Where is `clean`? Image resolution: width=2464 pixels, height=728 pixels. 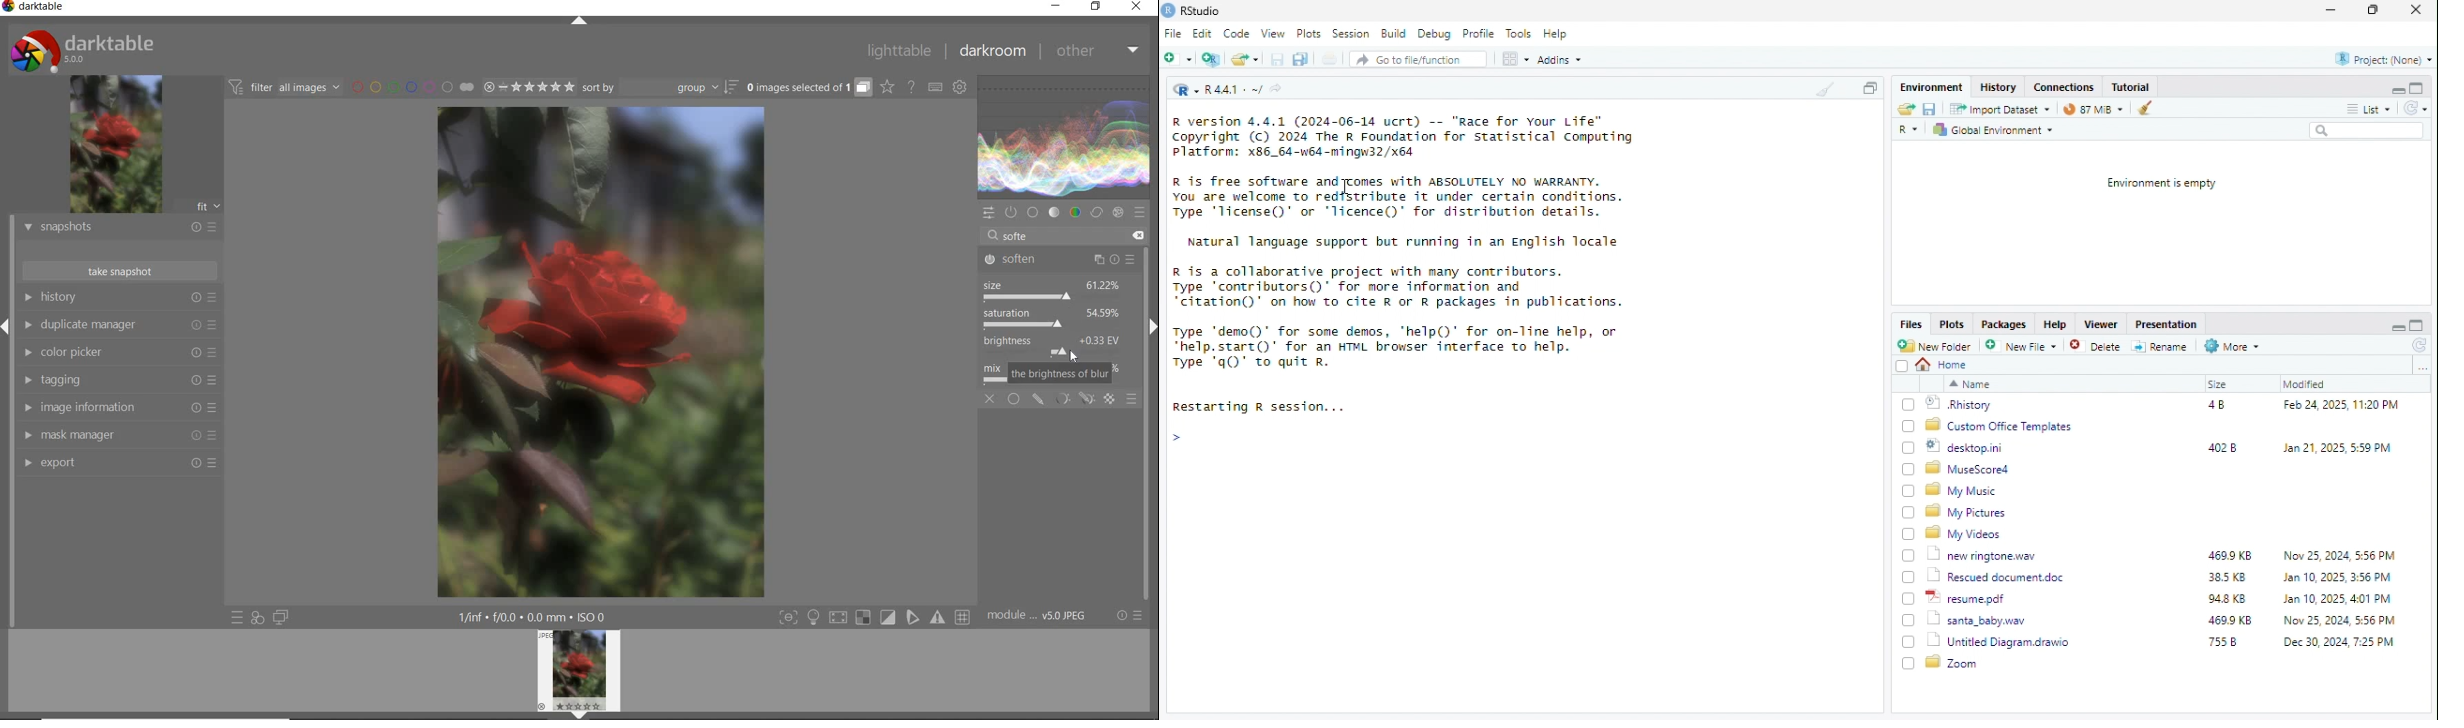
clean is located at coordinates (2148, 107).